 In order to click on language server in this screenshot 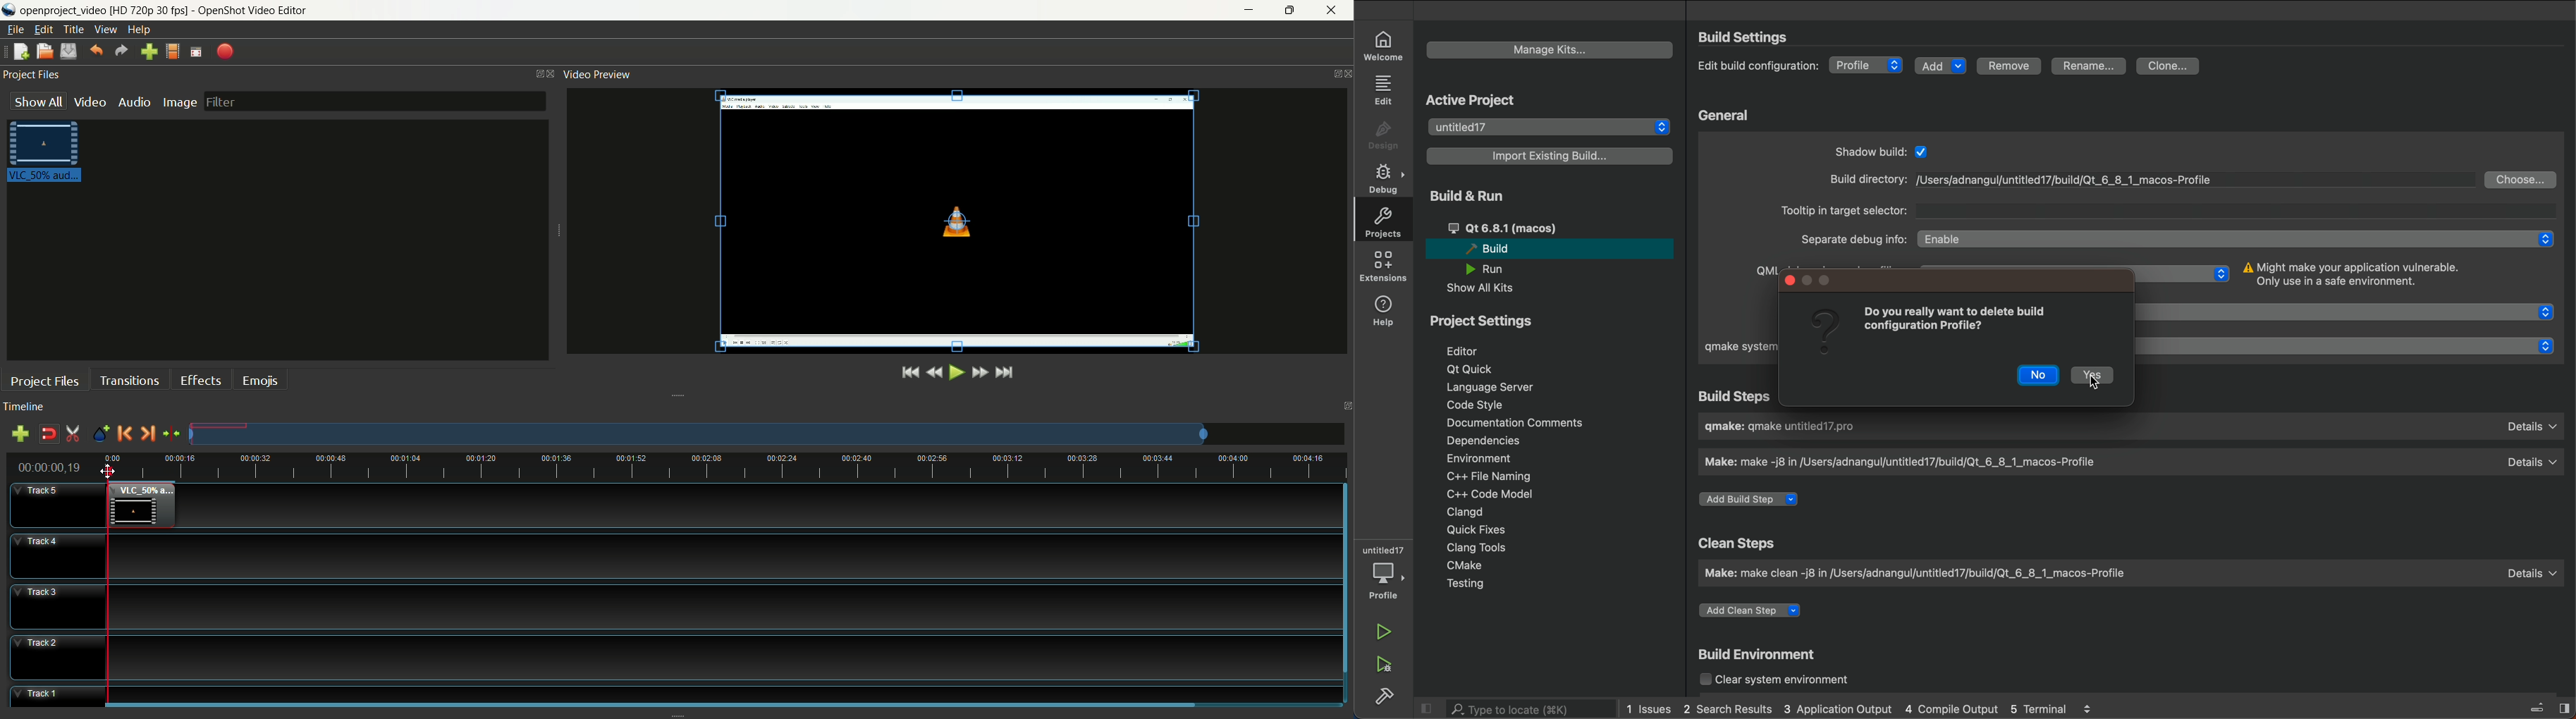, I will do `click(1496, 387)`.